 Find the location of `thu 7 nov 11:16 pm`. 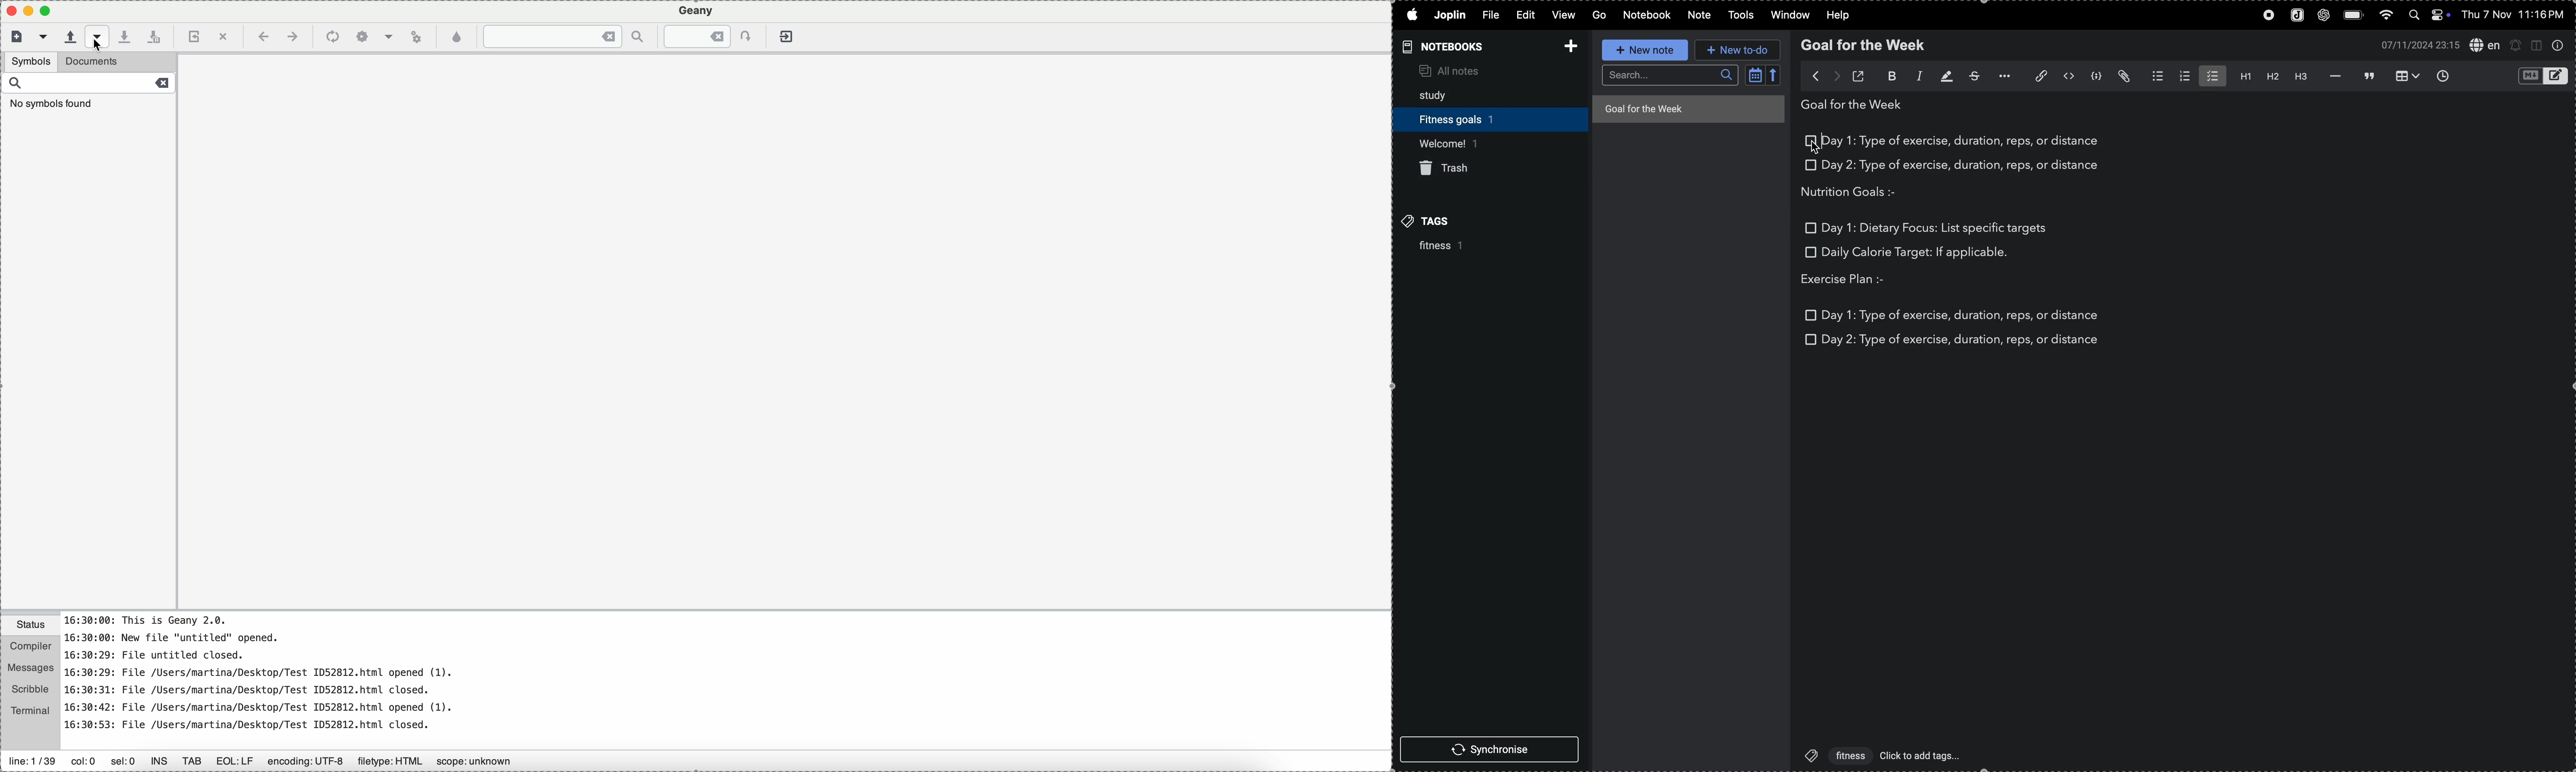

thu 7 nov 11:16 pm is located at coordinates (2517, 15).